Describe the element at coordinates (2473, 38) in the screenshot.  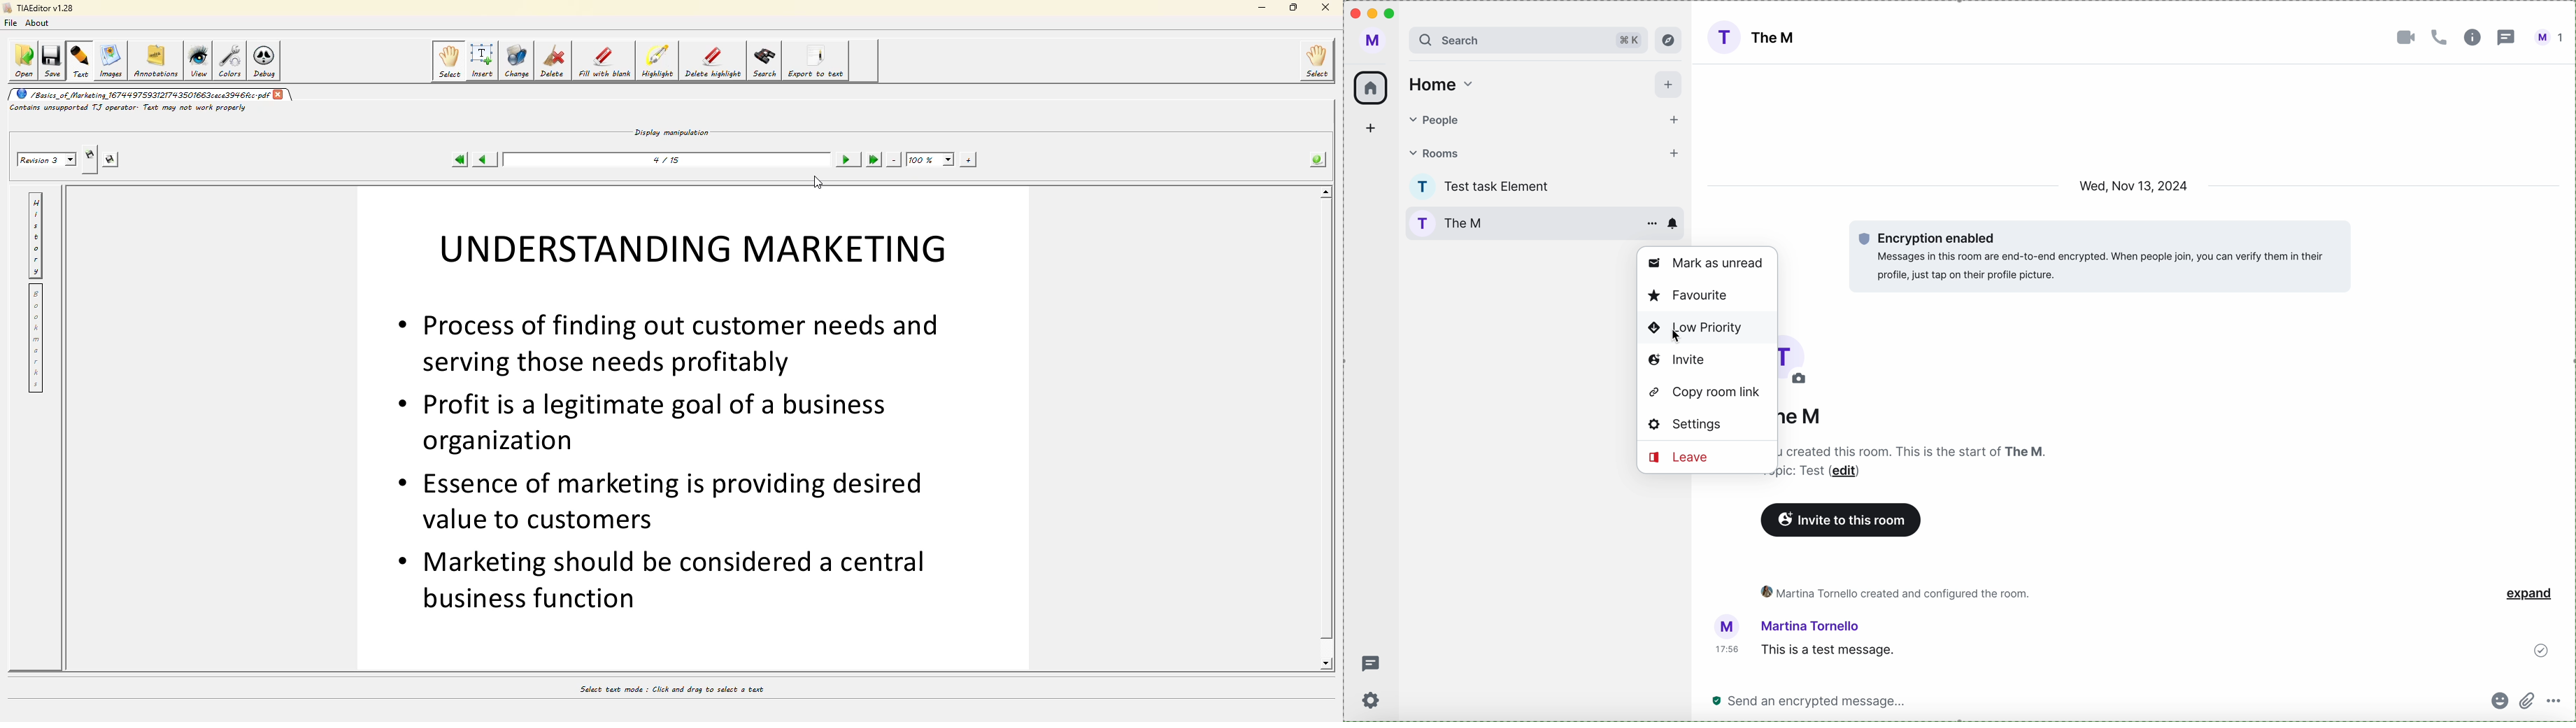
I see `information room` at that location.